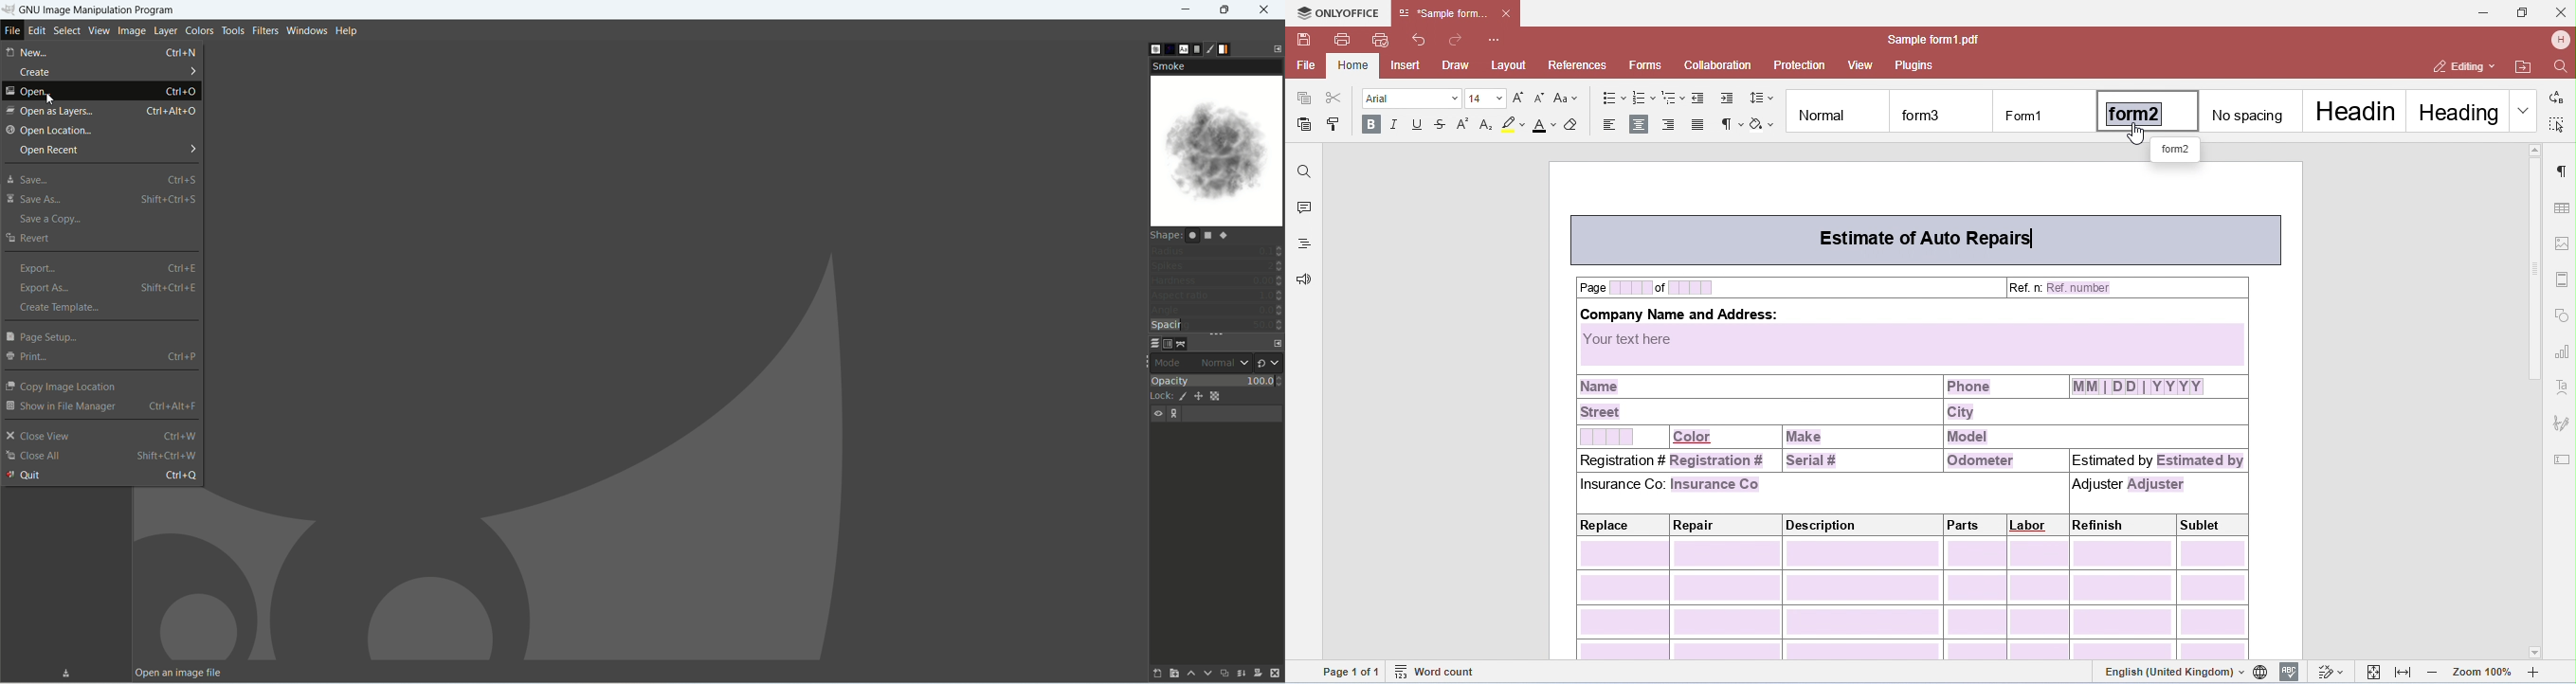  I want to click on copy image location, so click(64, 387).